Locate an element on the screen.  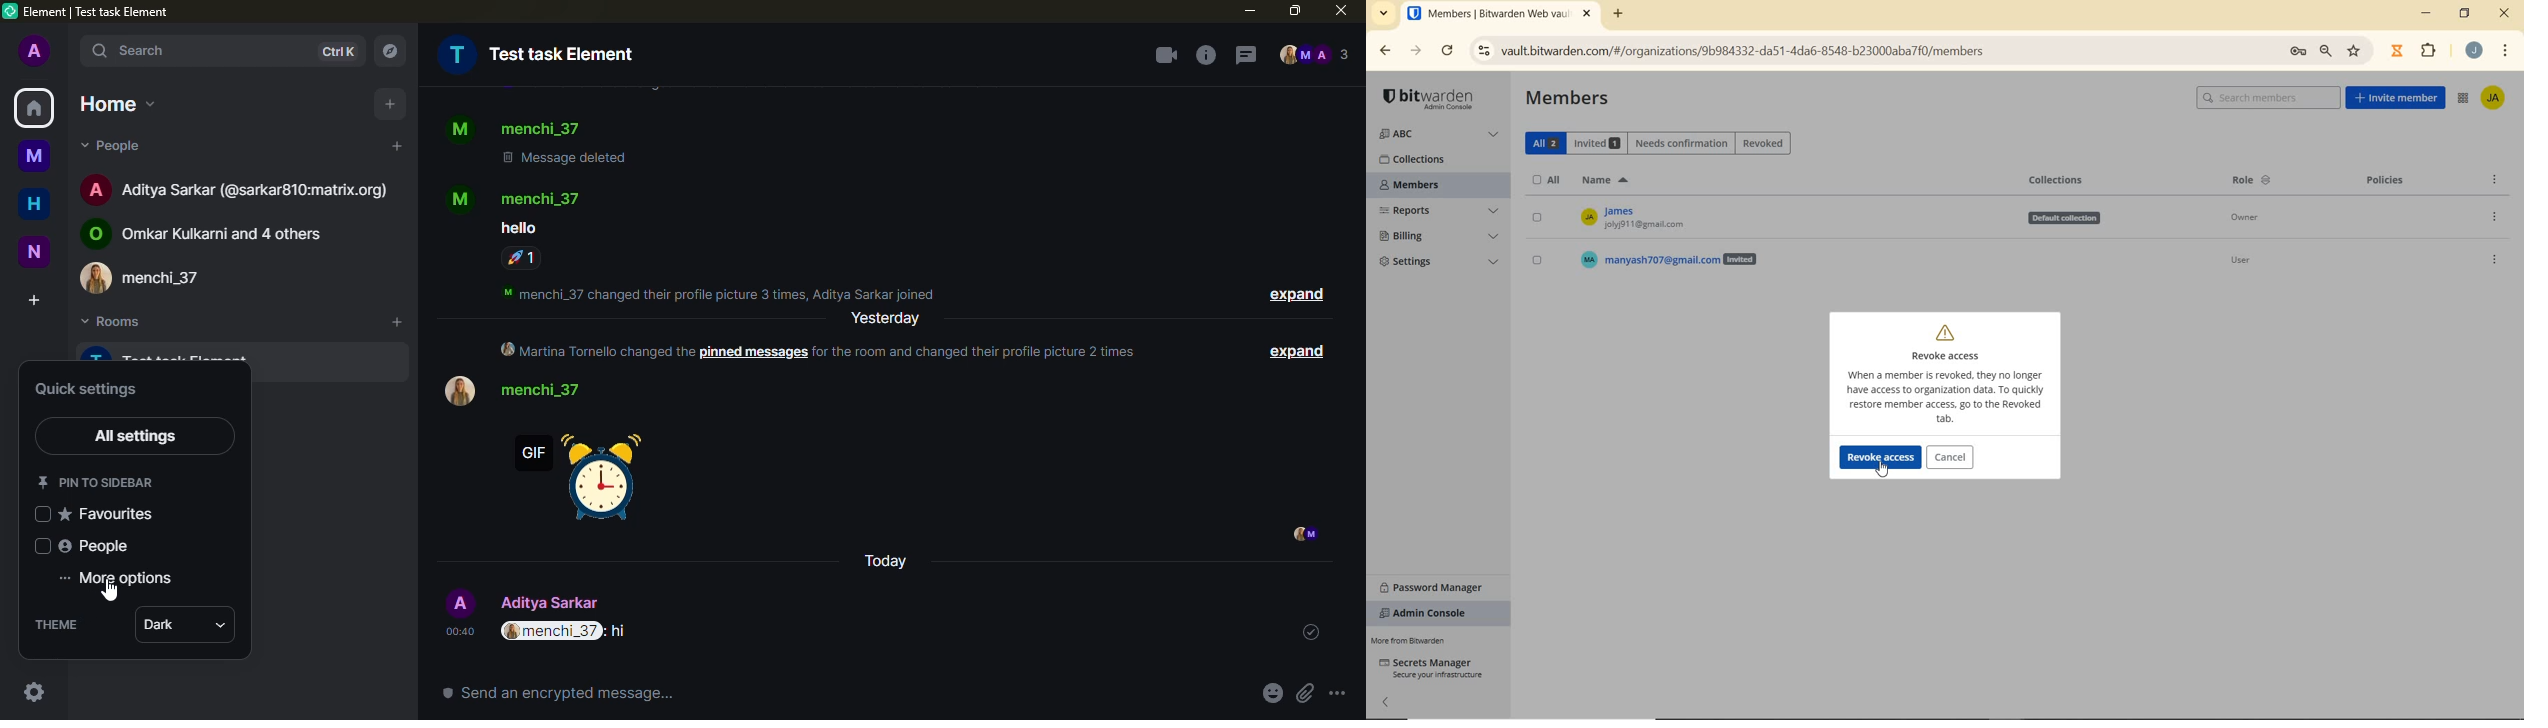
sent is located at coordinates (1306, 632).